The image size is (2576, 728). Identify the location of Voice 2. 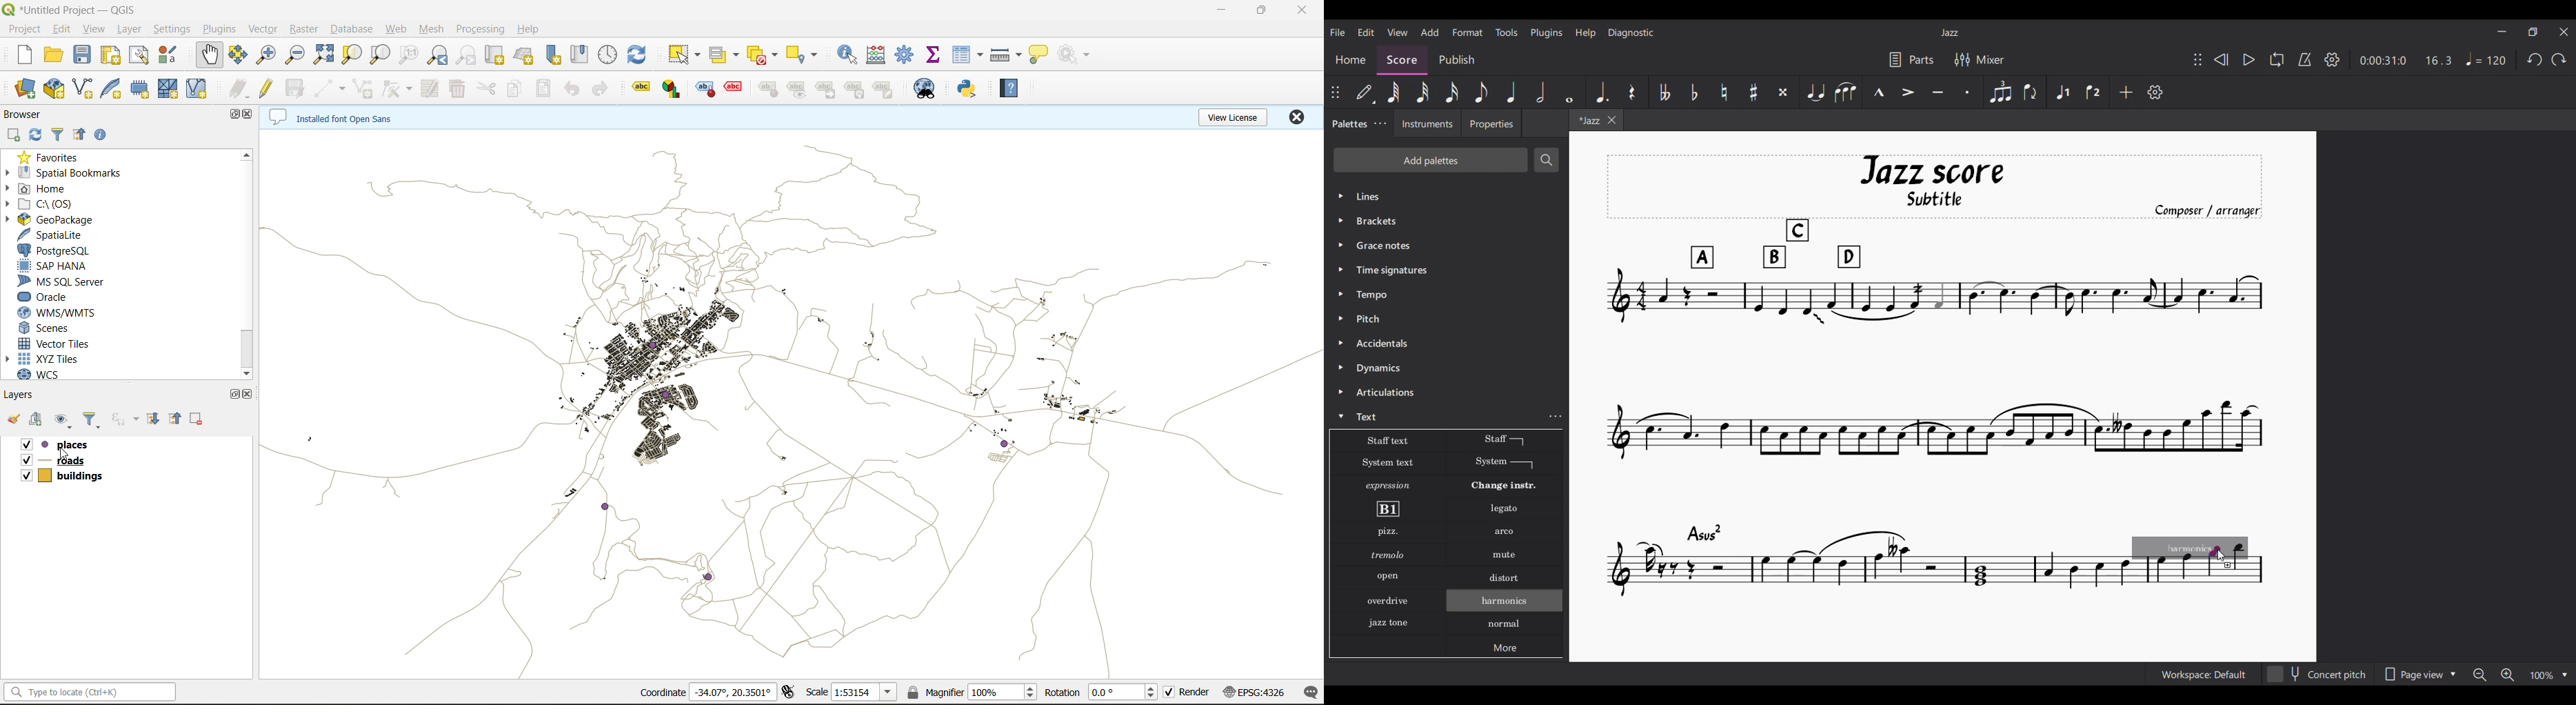
(2094, 91).